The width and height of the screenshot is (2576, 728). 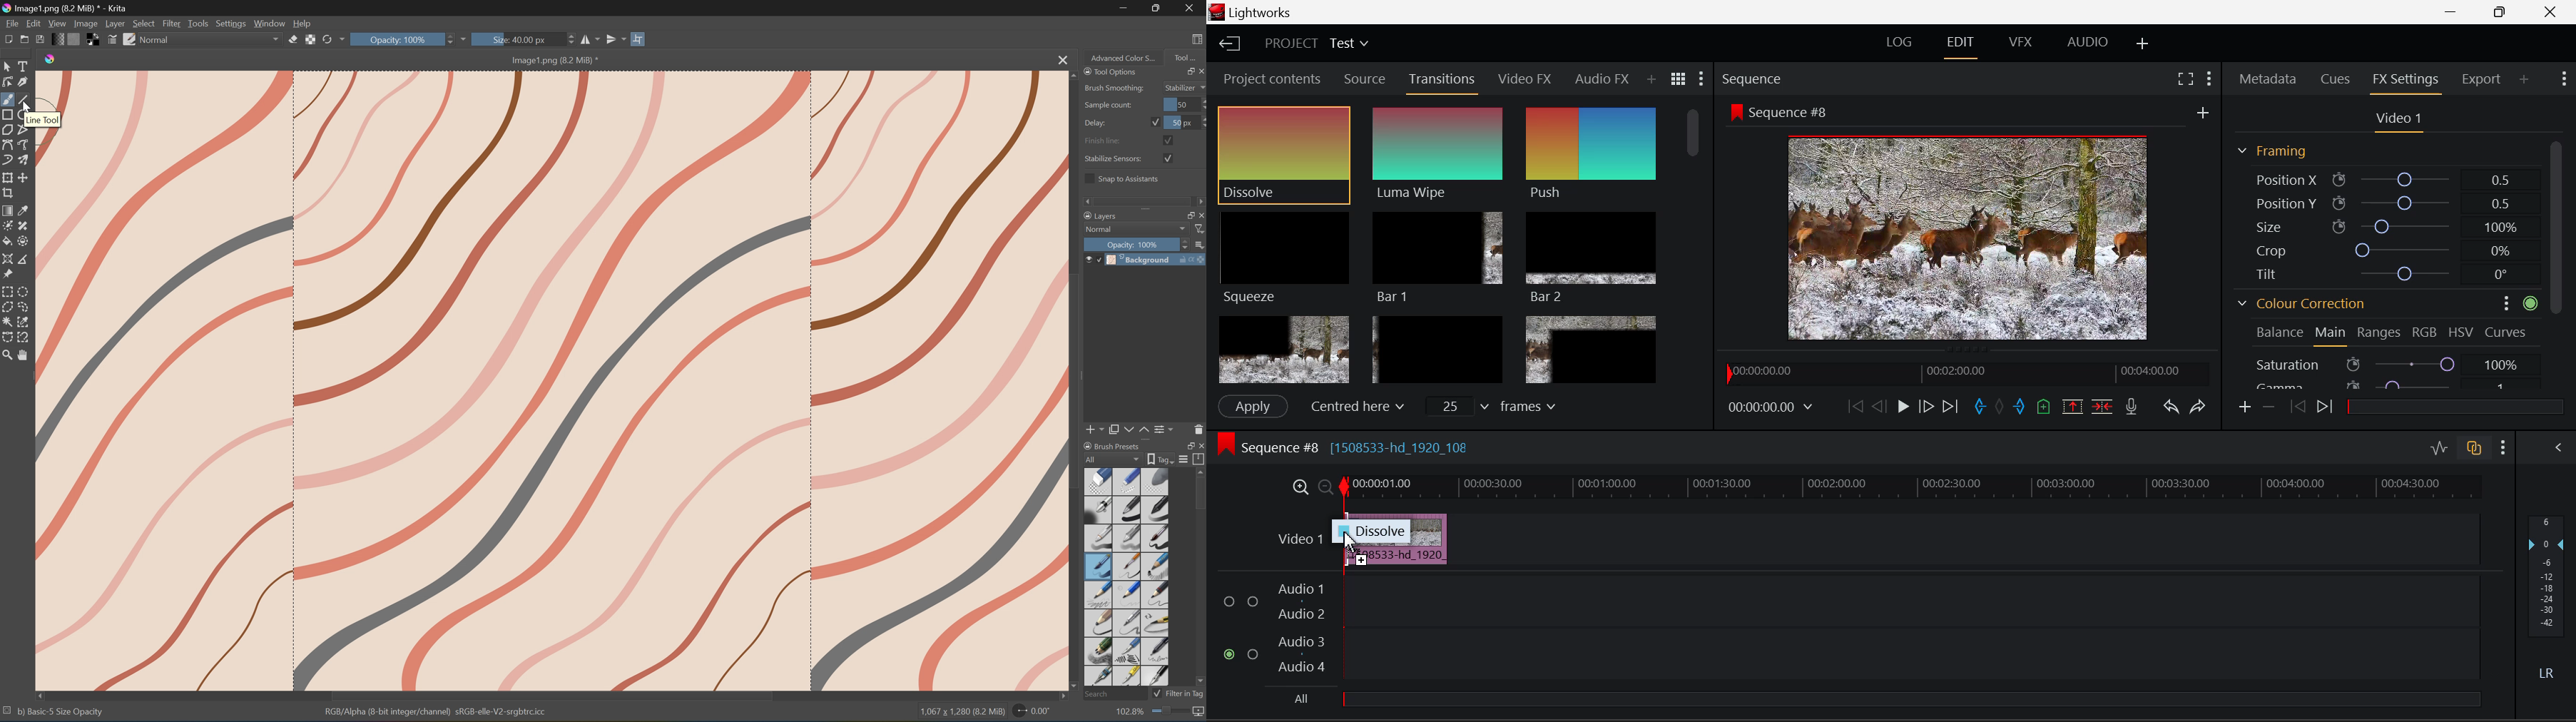 I want to click on Brush Smoothing:, so click(x=1113, y=89).